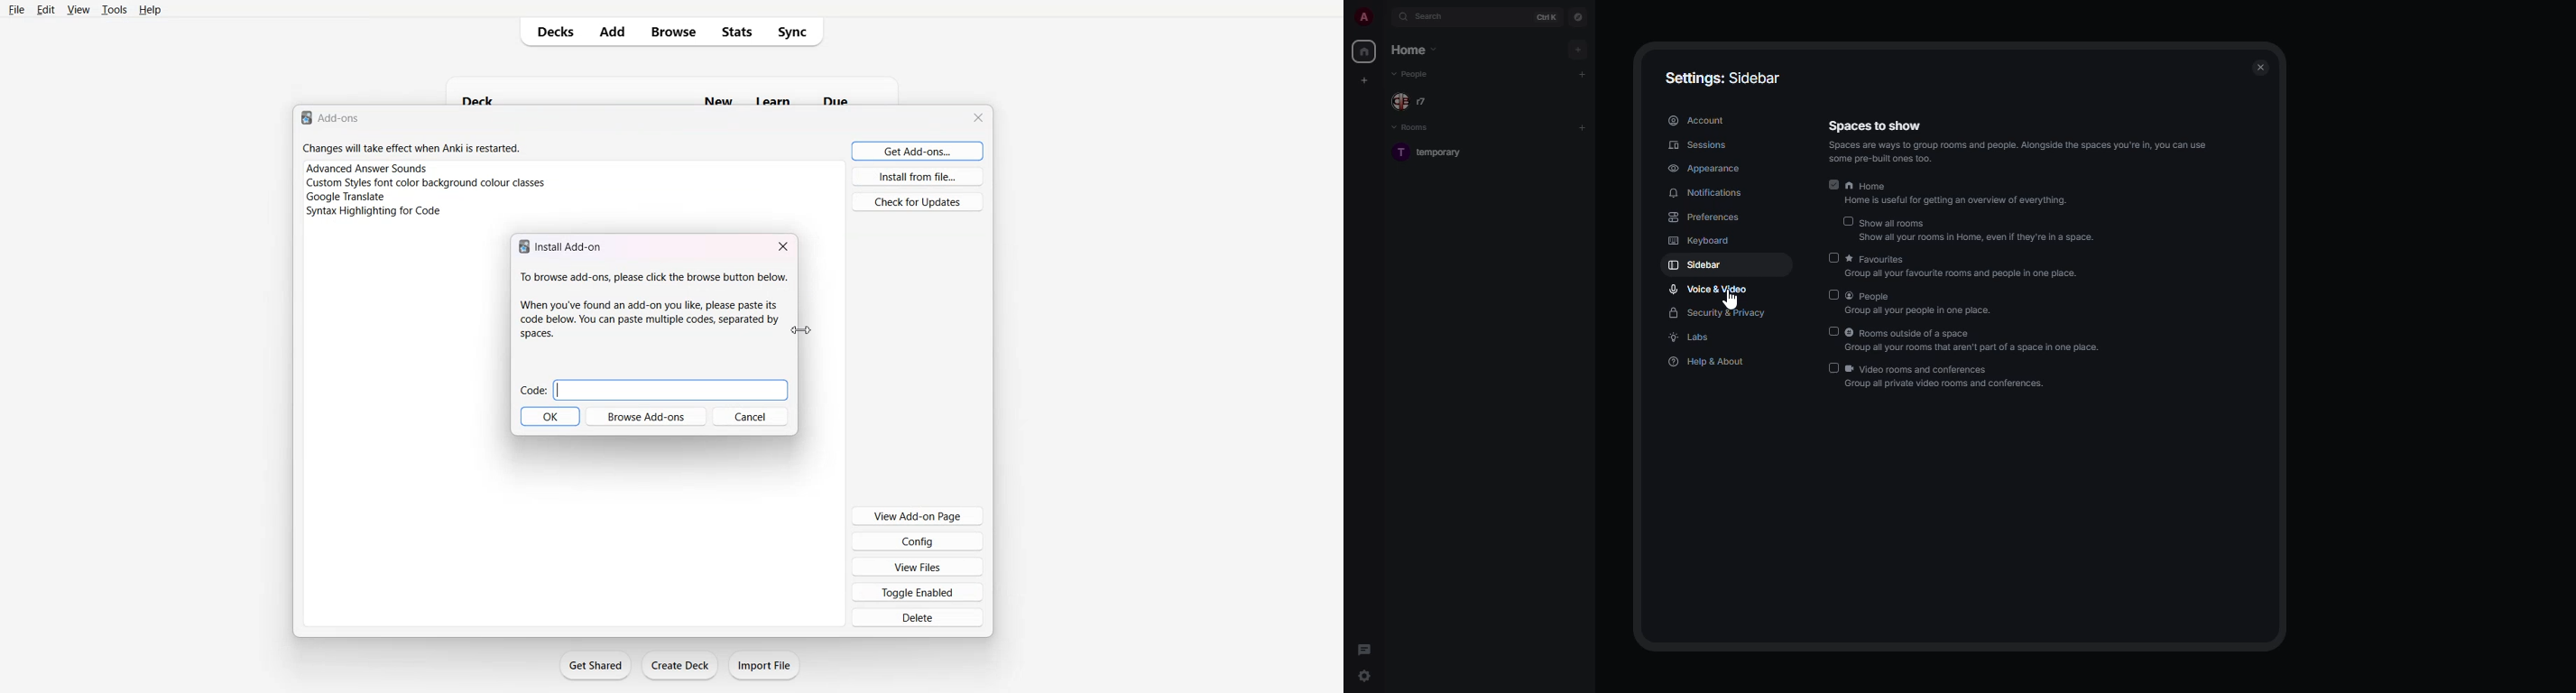 This screenshot has width=2576, height=700. What do you see at coordinates (774, 100) in the screenshot?
I see `learn` at bounding box center [774, 100].